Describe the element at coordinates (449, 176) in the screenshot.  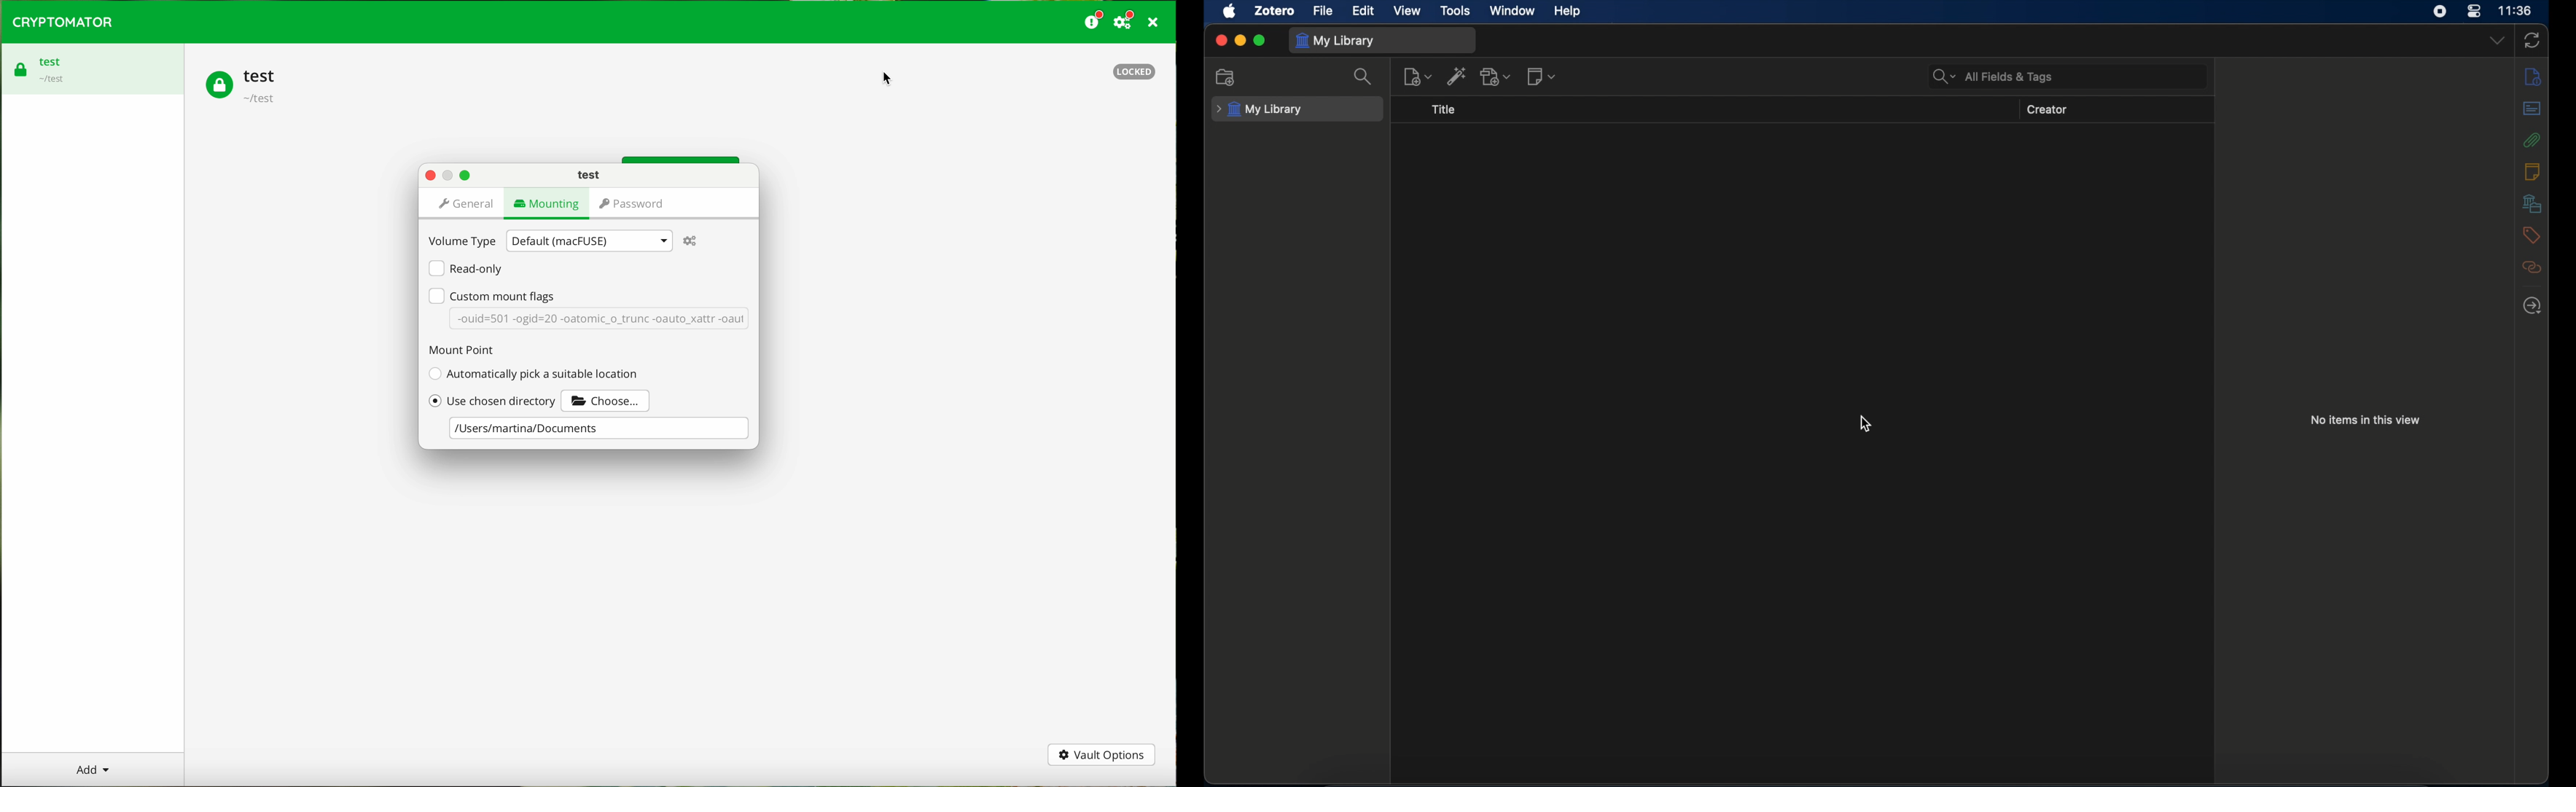
I see `disable button` at that location.